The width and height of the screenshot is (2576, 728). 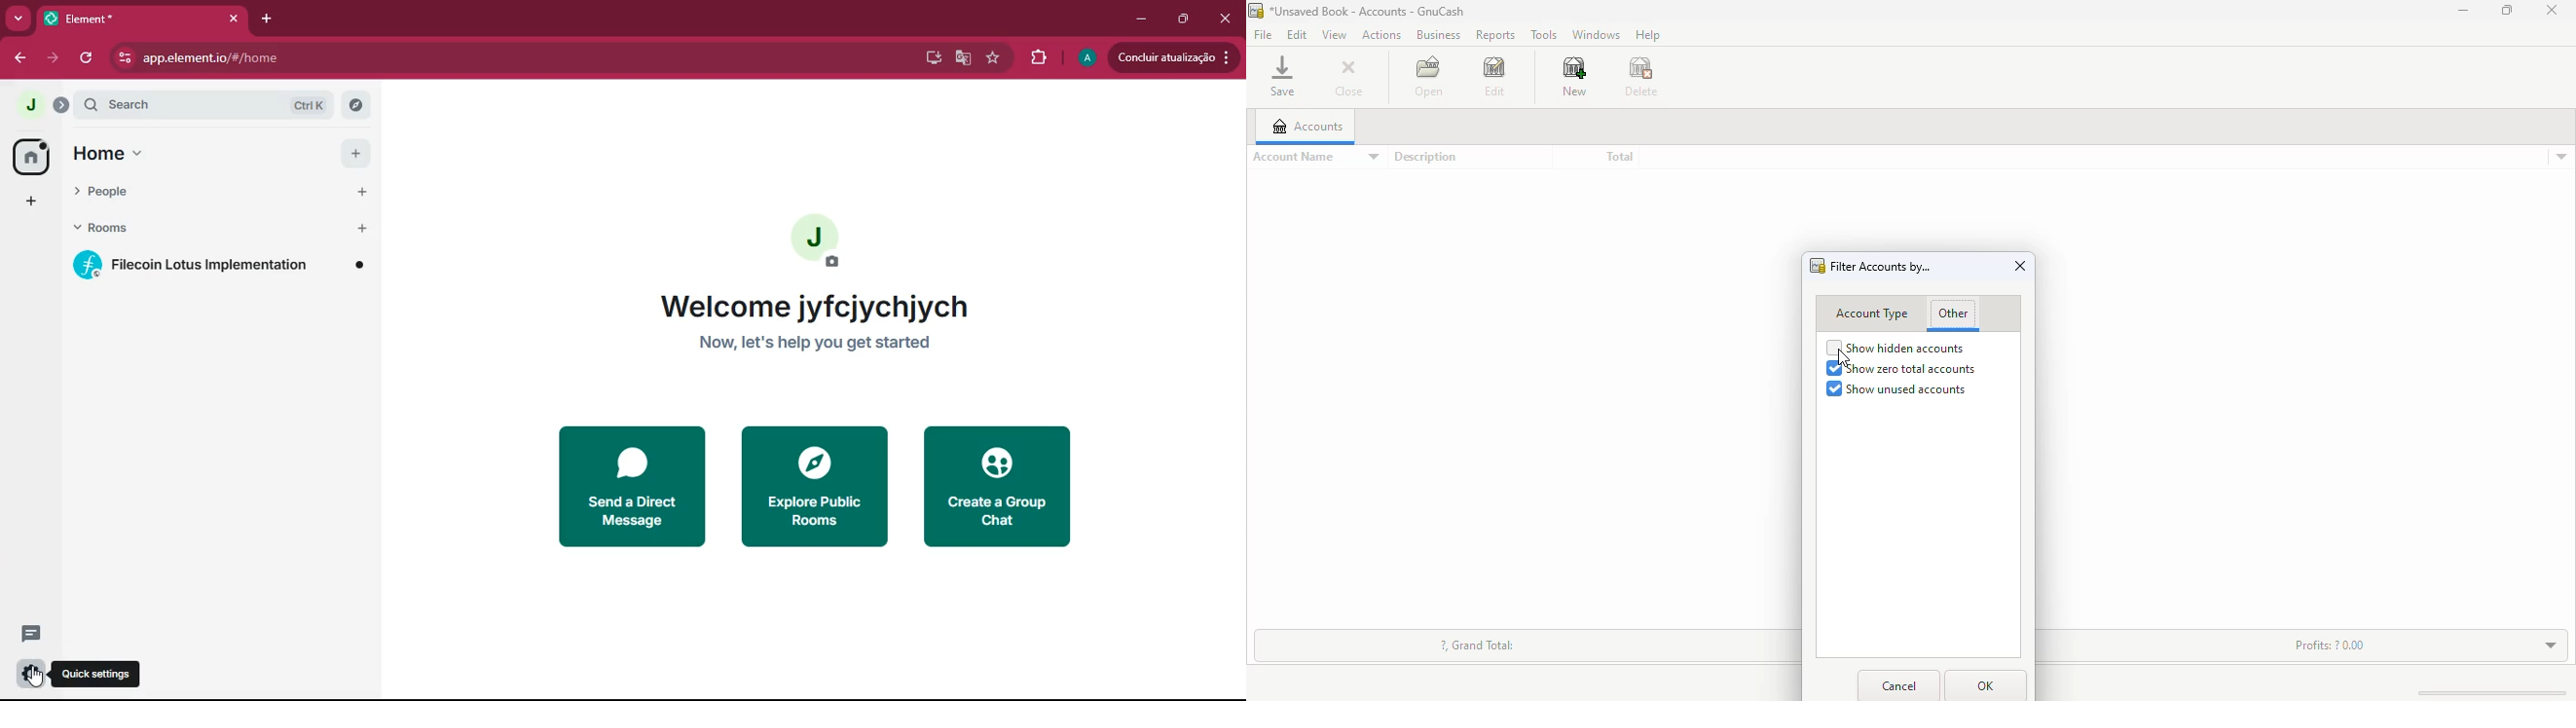 I want to click on restore down, so click(x=1182, y=18).